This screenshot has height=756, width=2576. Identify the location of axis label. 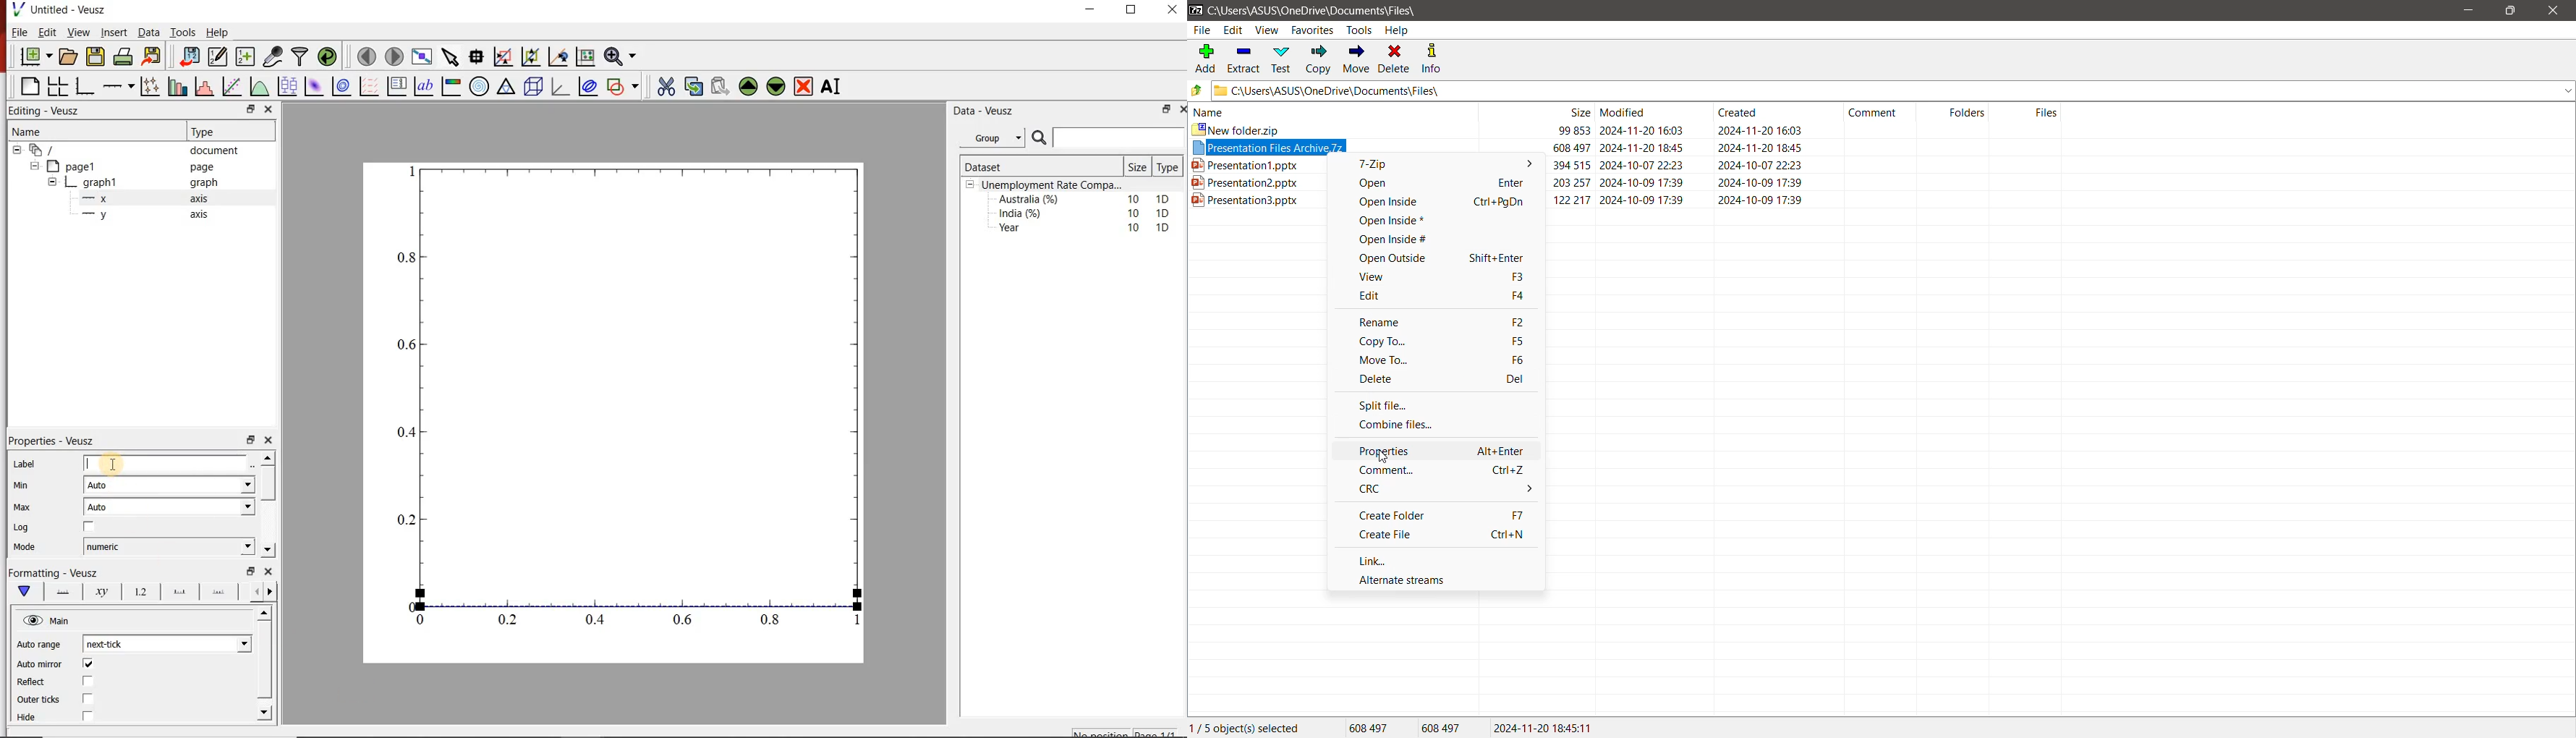
(101, 592).